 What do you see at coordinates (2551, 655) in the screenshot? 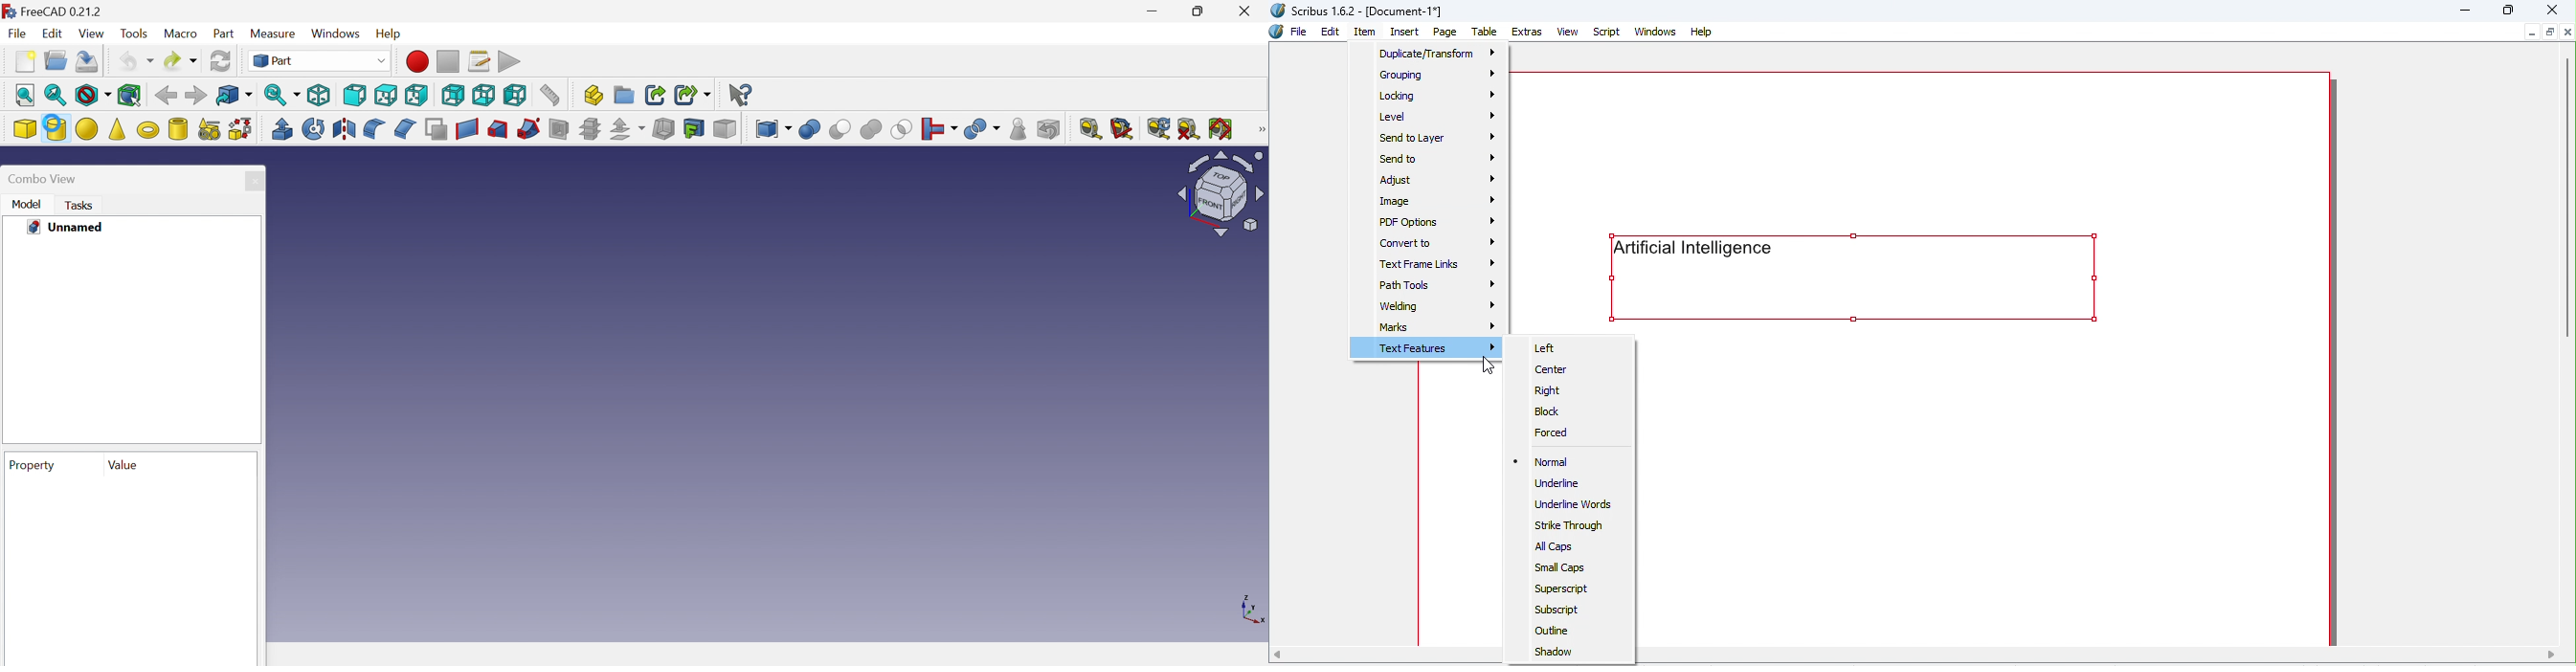
I see `move right` at bounding box center [2551, 655].